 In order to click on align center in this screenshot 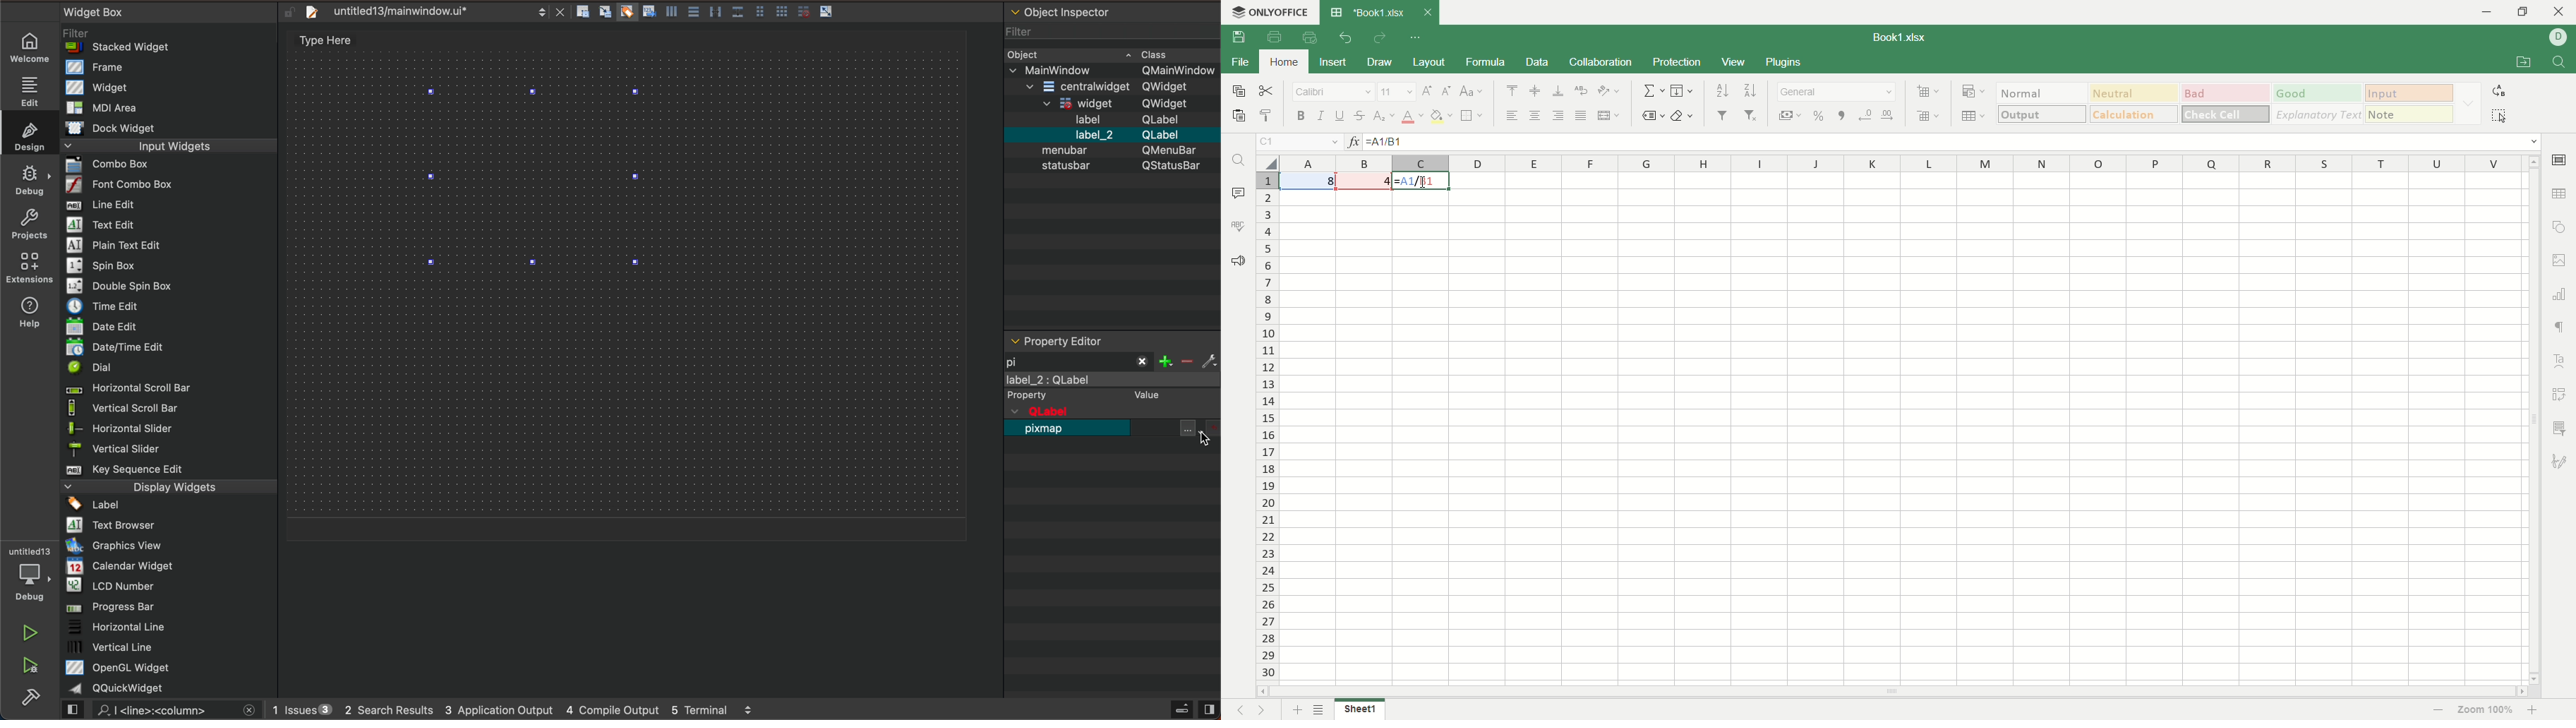, I will do `click(1534, 114)`.